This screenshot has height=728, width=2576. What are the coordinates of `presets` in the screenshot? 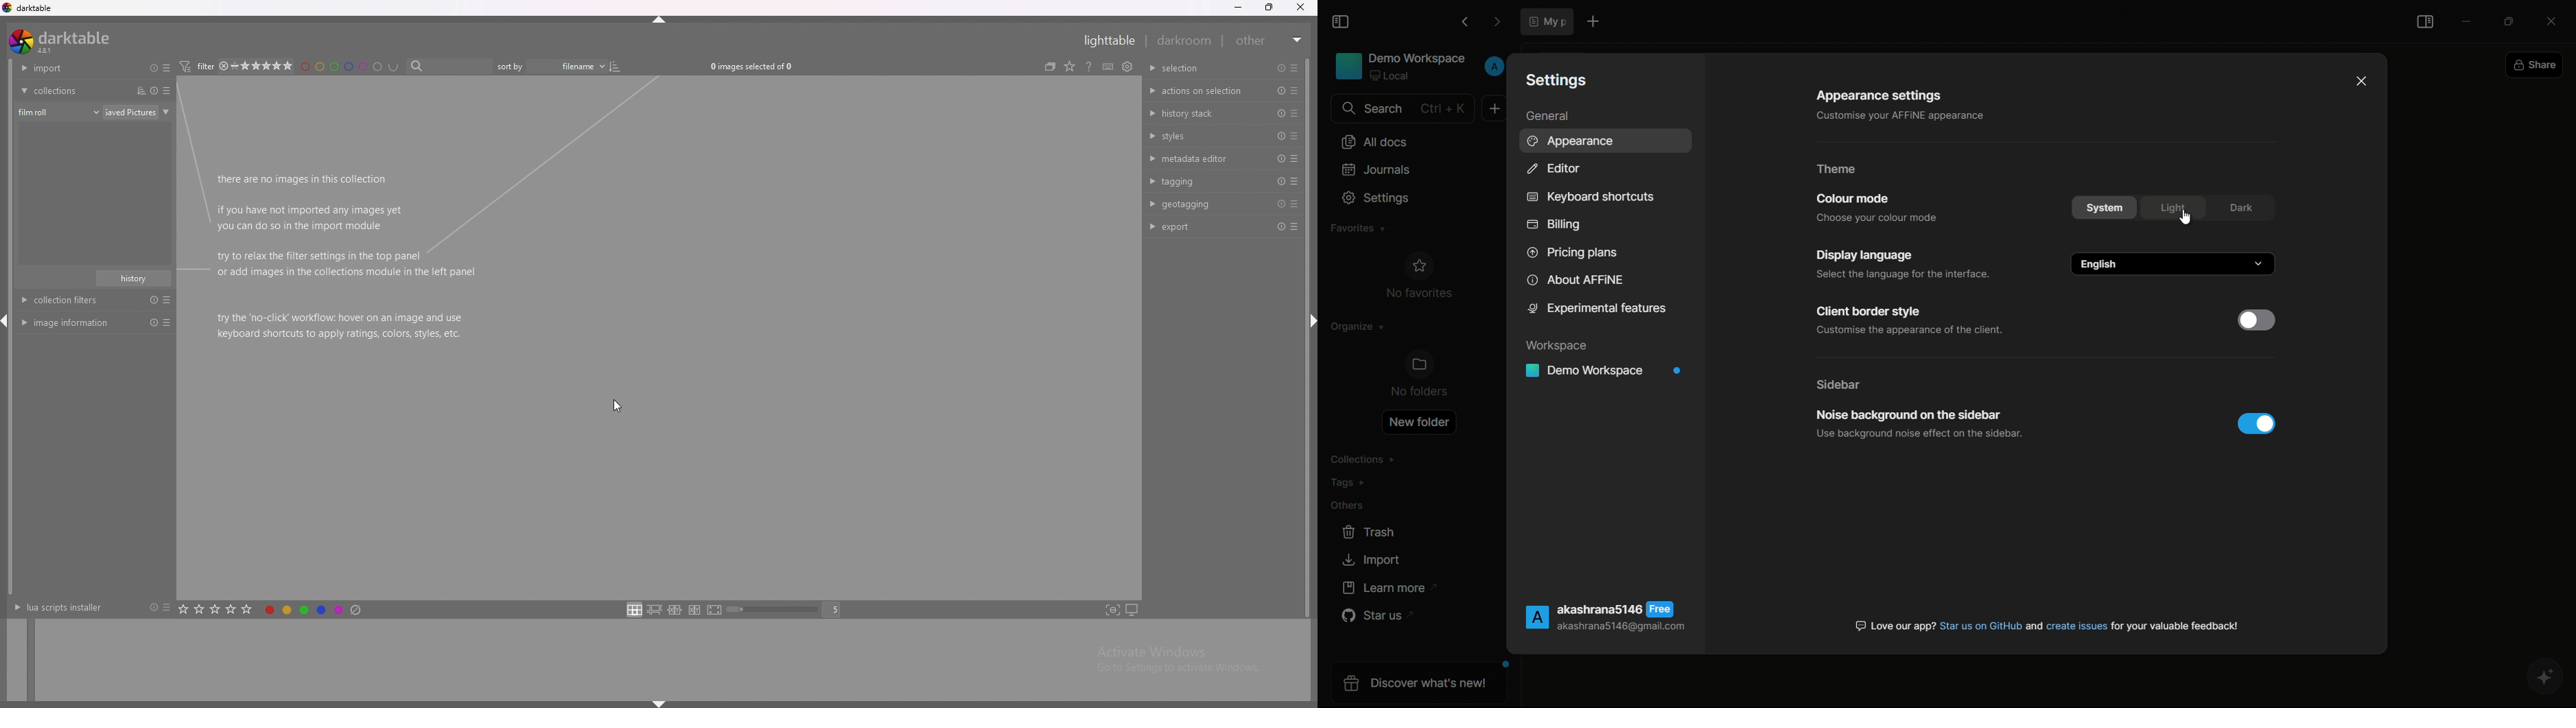 It's located at (1292, 68).